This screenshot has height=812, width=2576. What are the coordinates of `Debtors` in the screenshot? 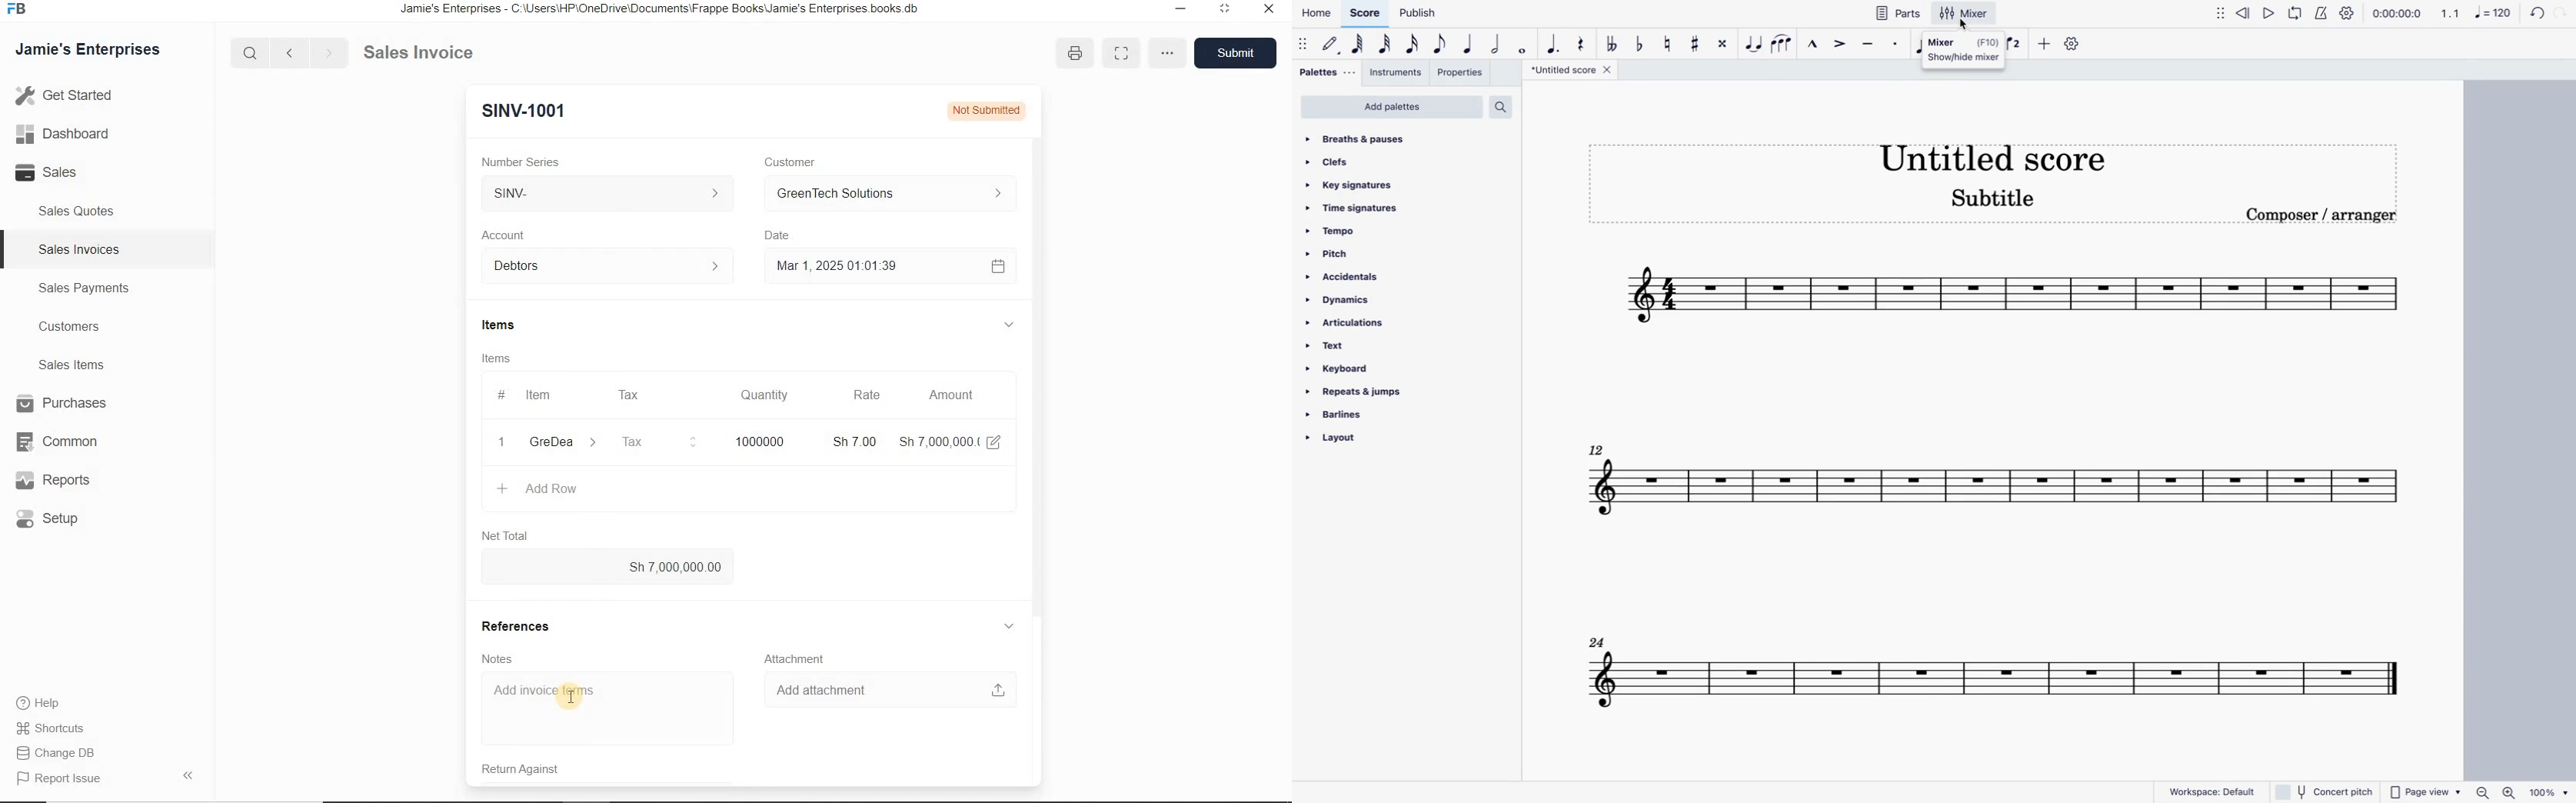 It's located at (600, 266).